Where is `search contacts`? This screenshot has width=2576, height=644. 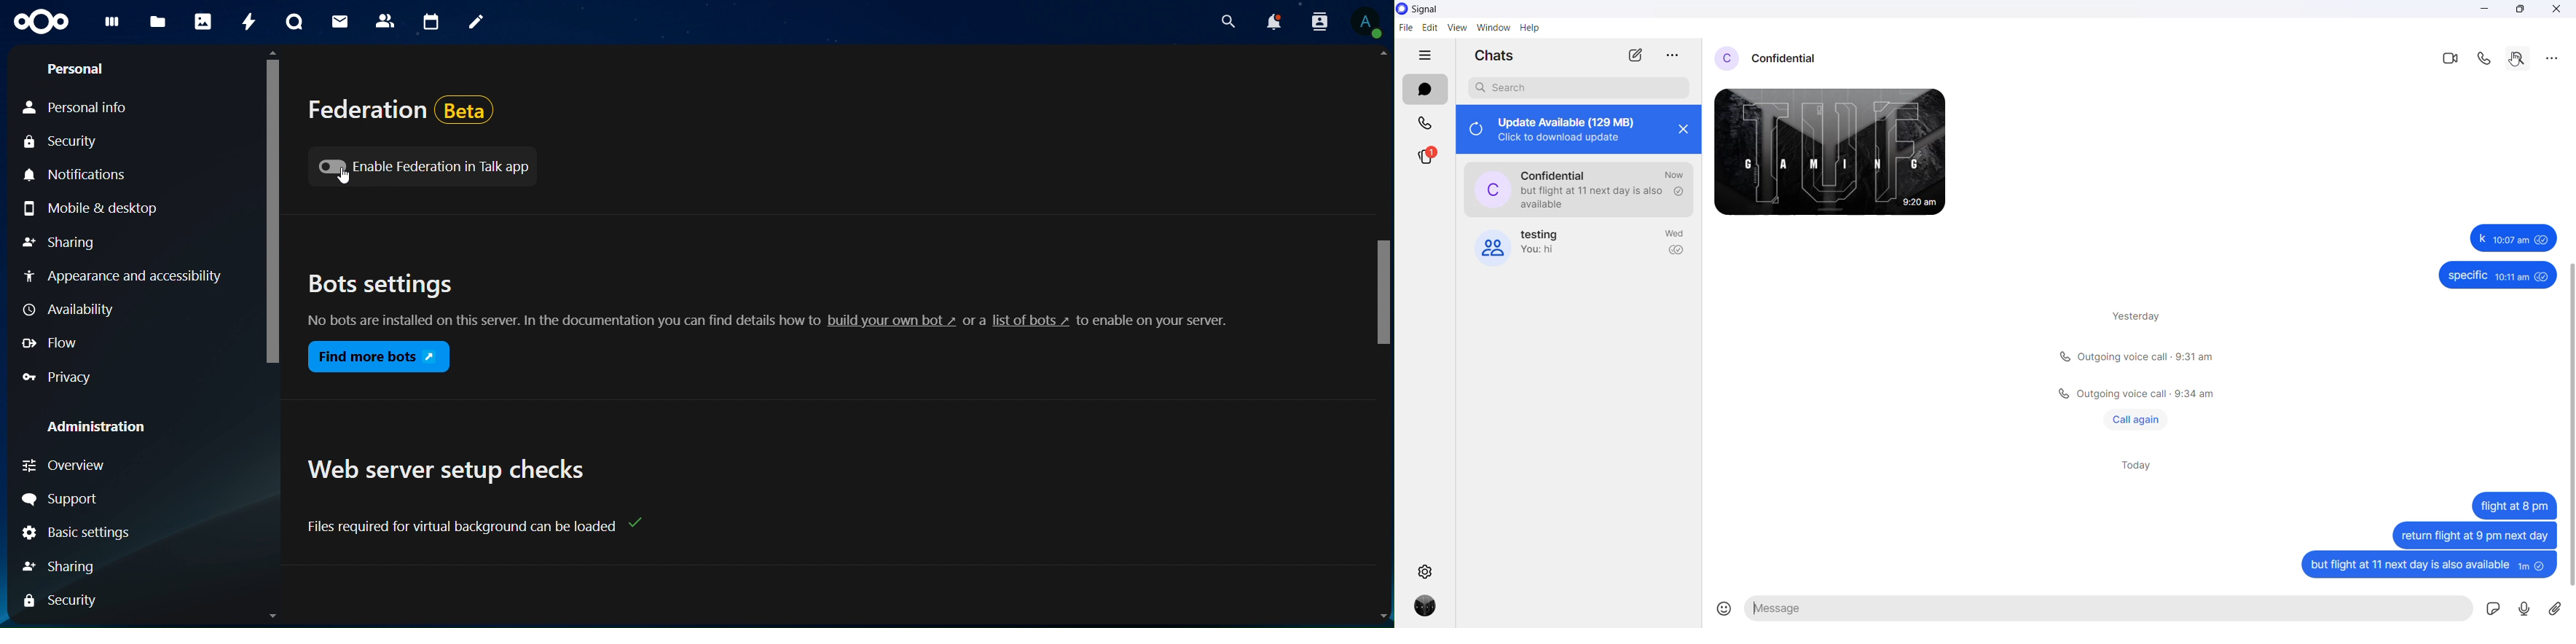
search contacts is located at coordinates (1316, 23).